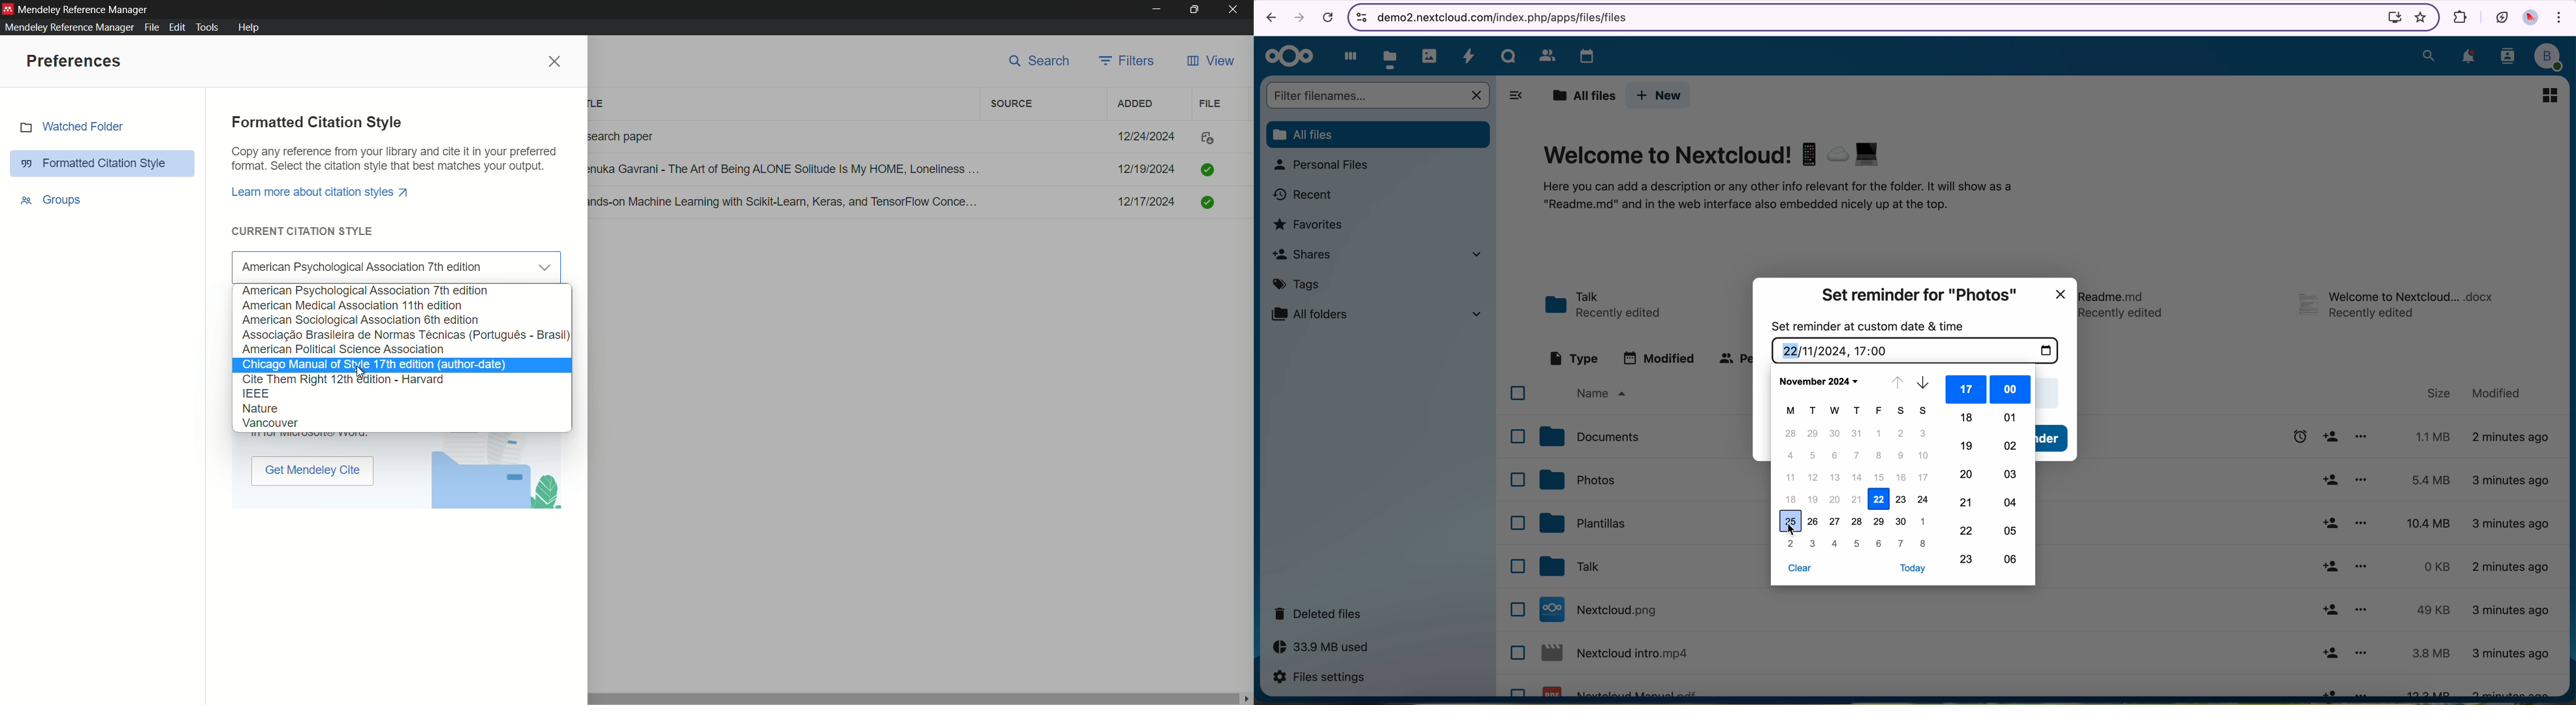 The width and height of the screenshot is (2576, 728). I want to click on file, so click(2125, 302).